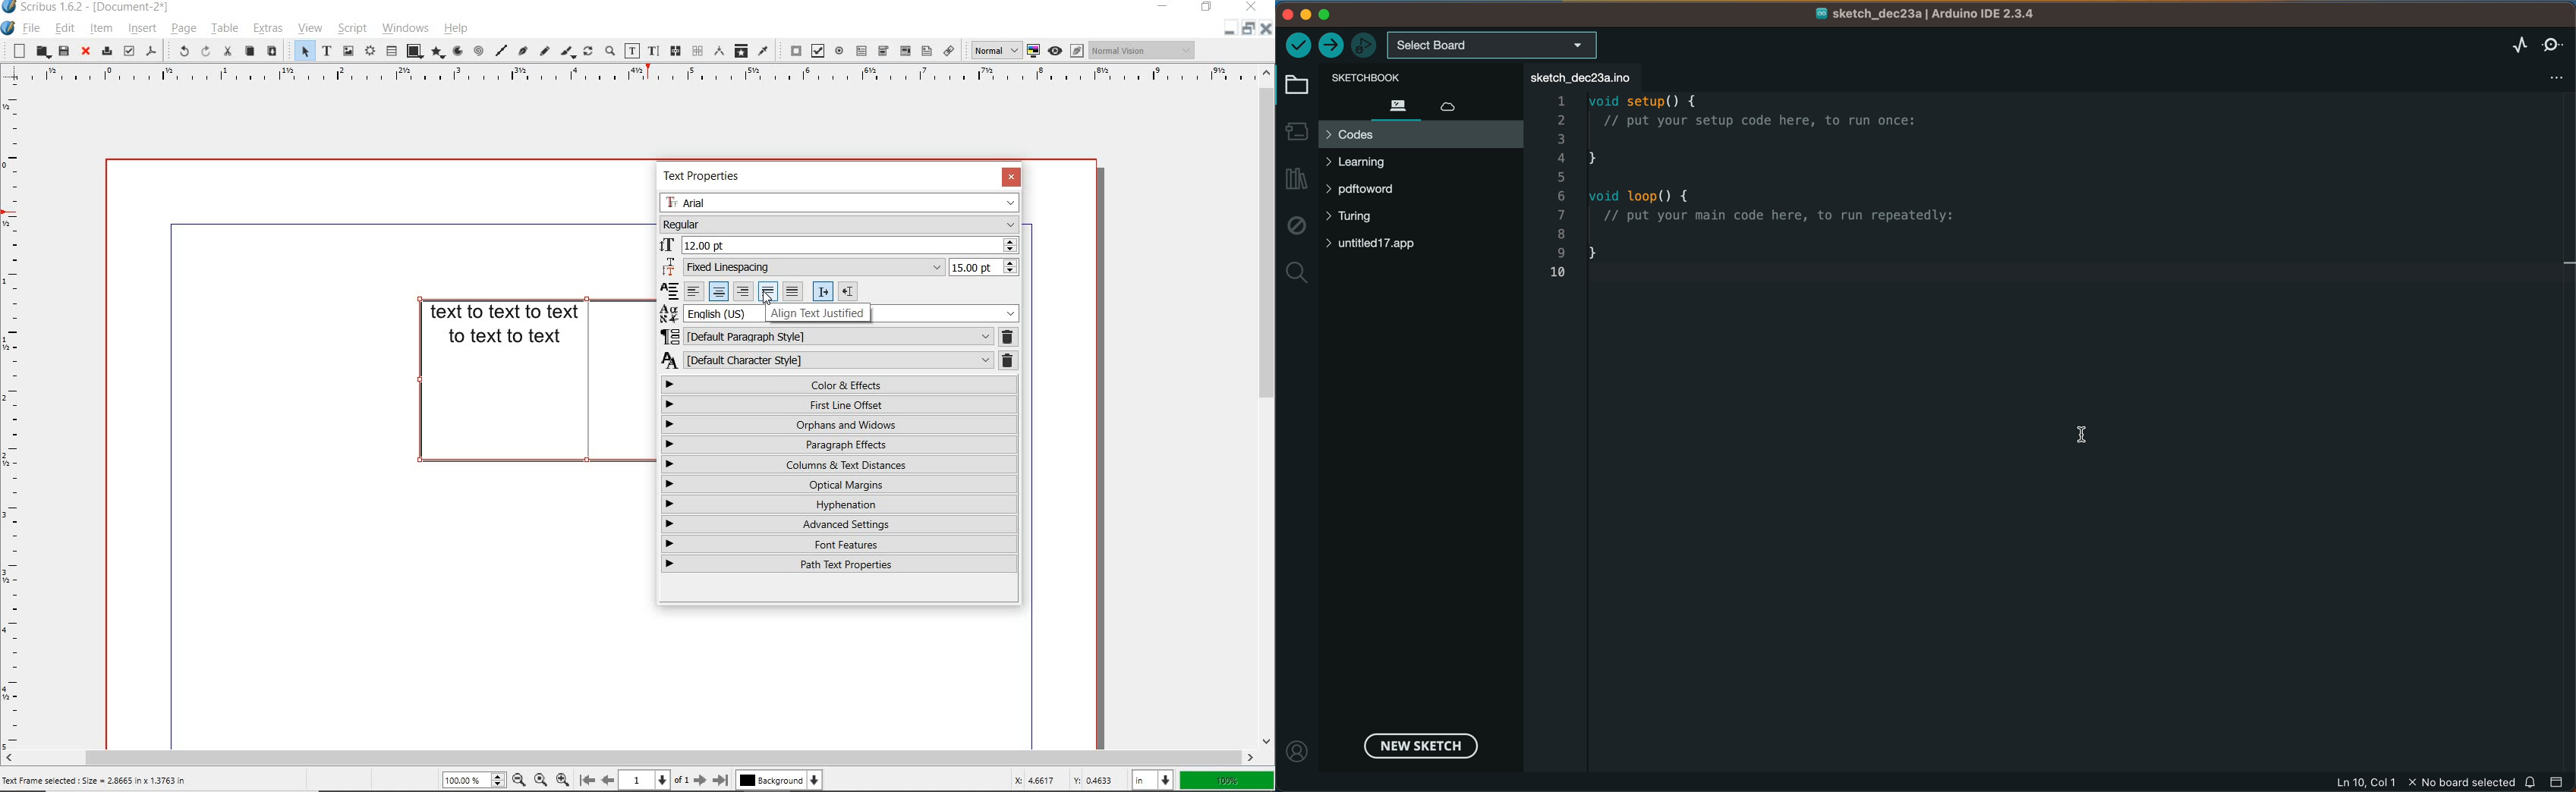  What do you see at coordinates (1151, 779) in the screenshot?
I see `select unit` at bounding box center [1151, 779].